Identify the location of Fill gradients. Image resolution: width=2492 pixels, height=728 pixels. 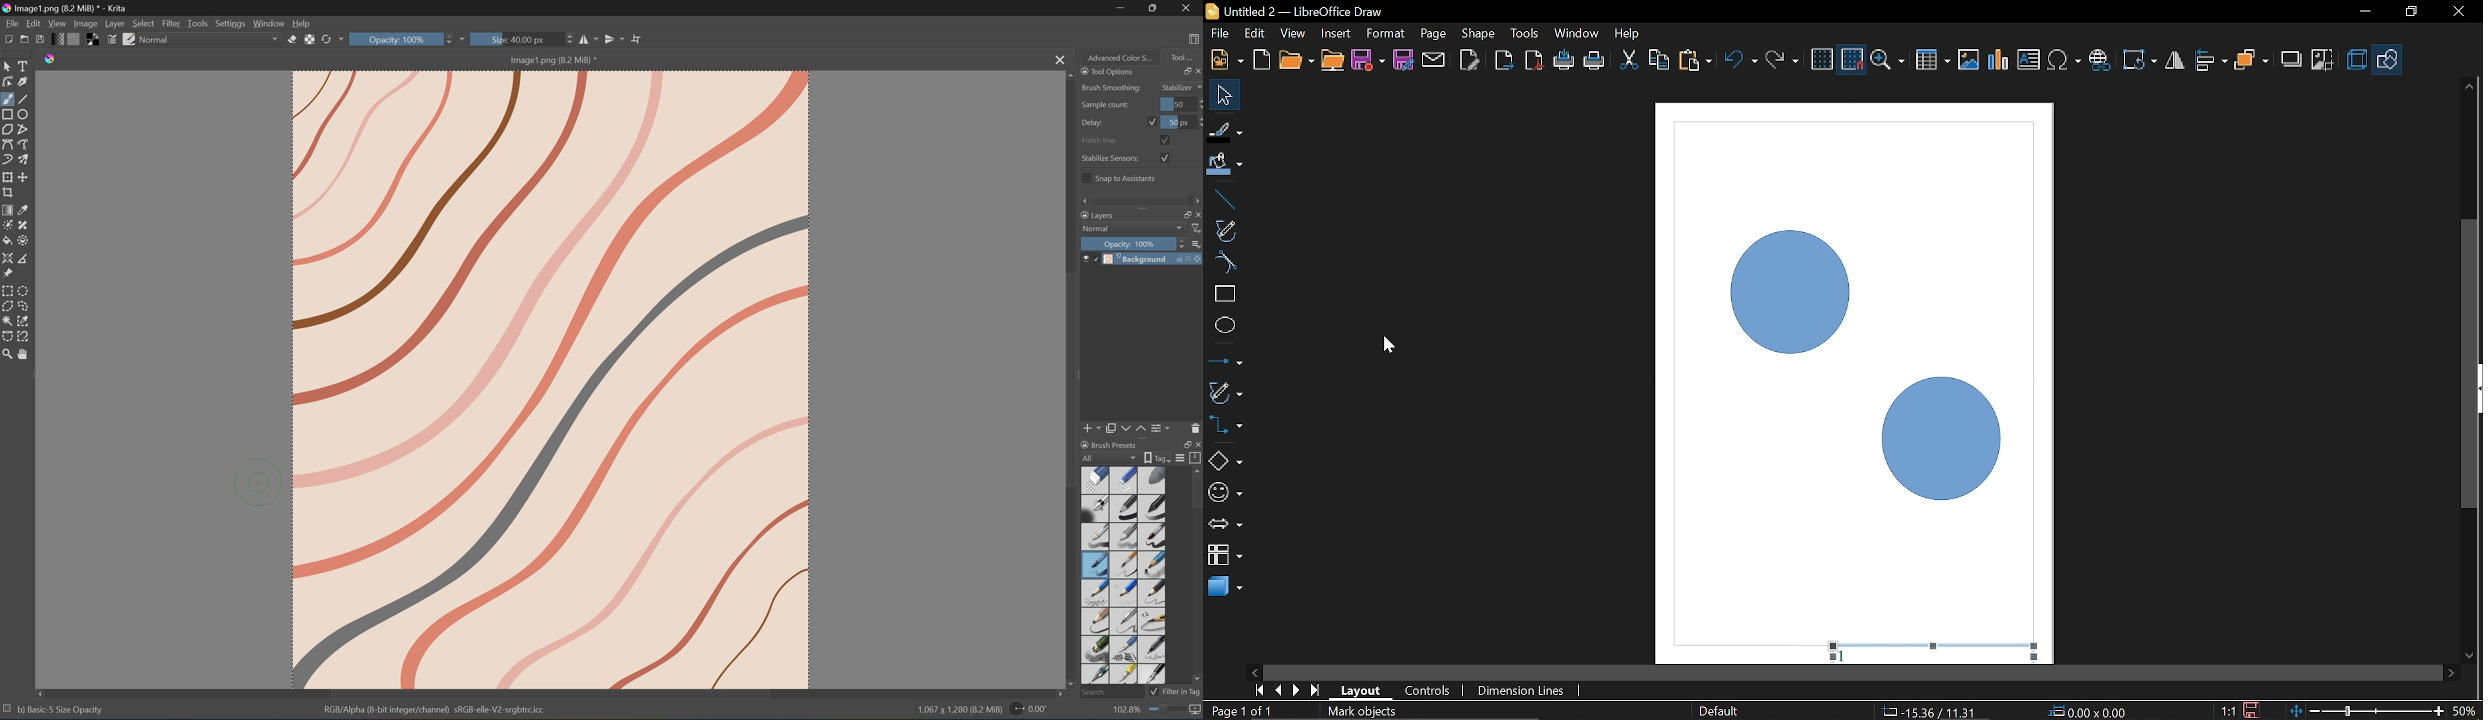
(60, 39).